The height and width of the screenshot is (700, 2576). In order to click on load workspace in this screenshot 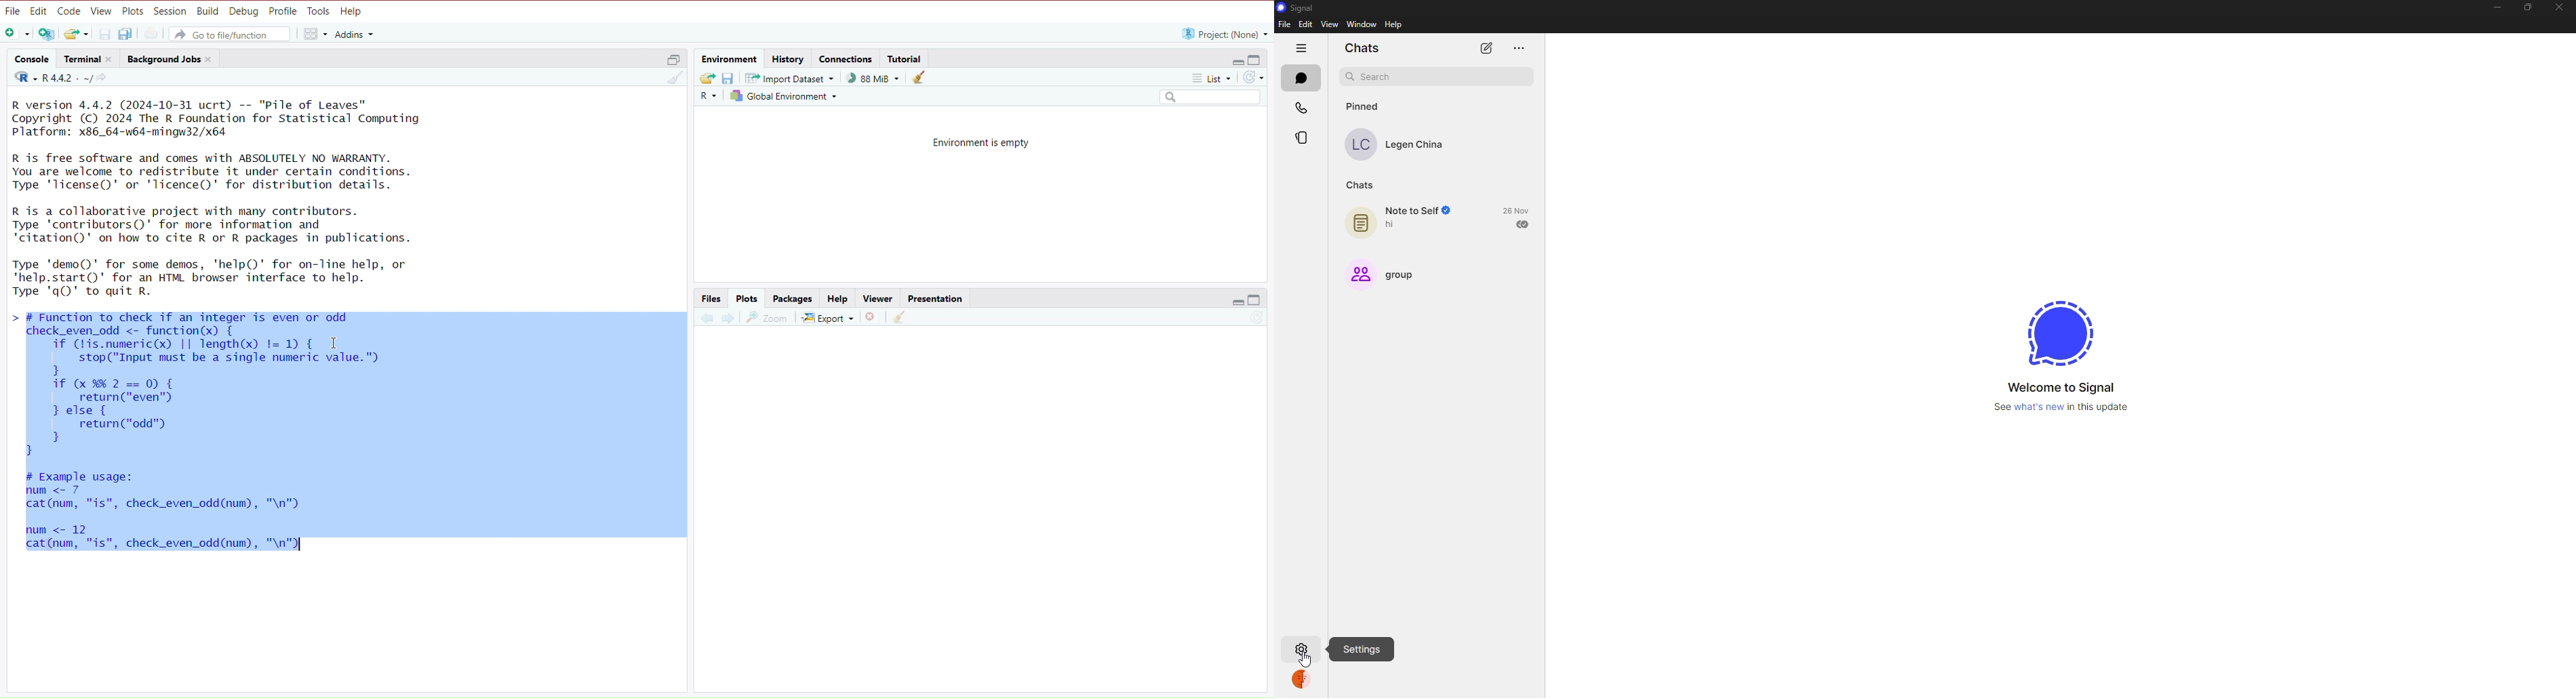, I will do `click(708, 78)`.